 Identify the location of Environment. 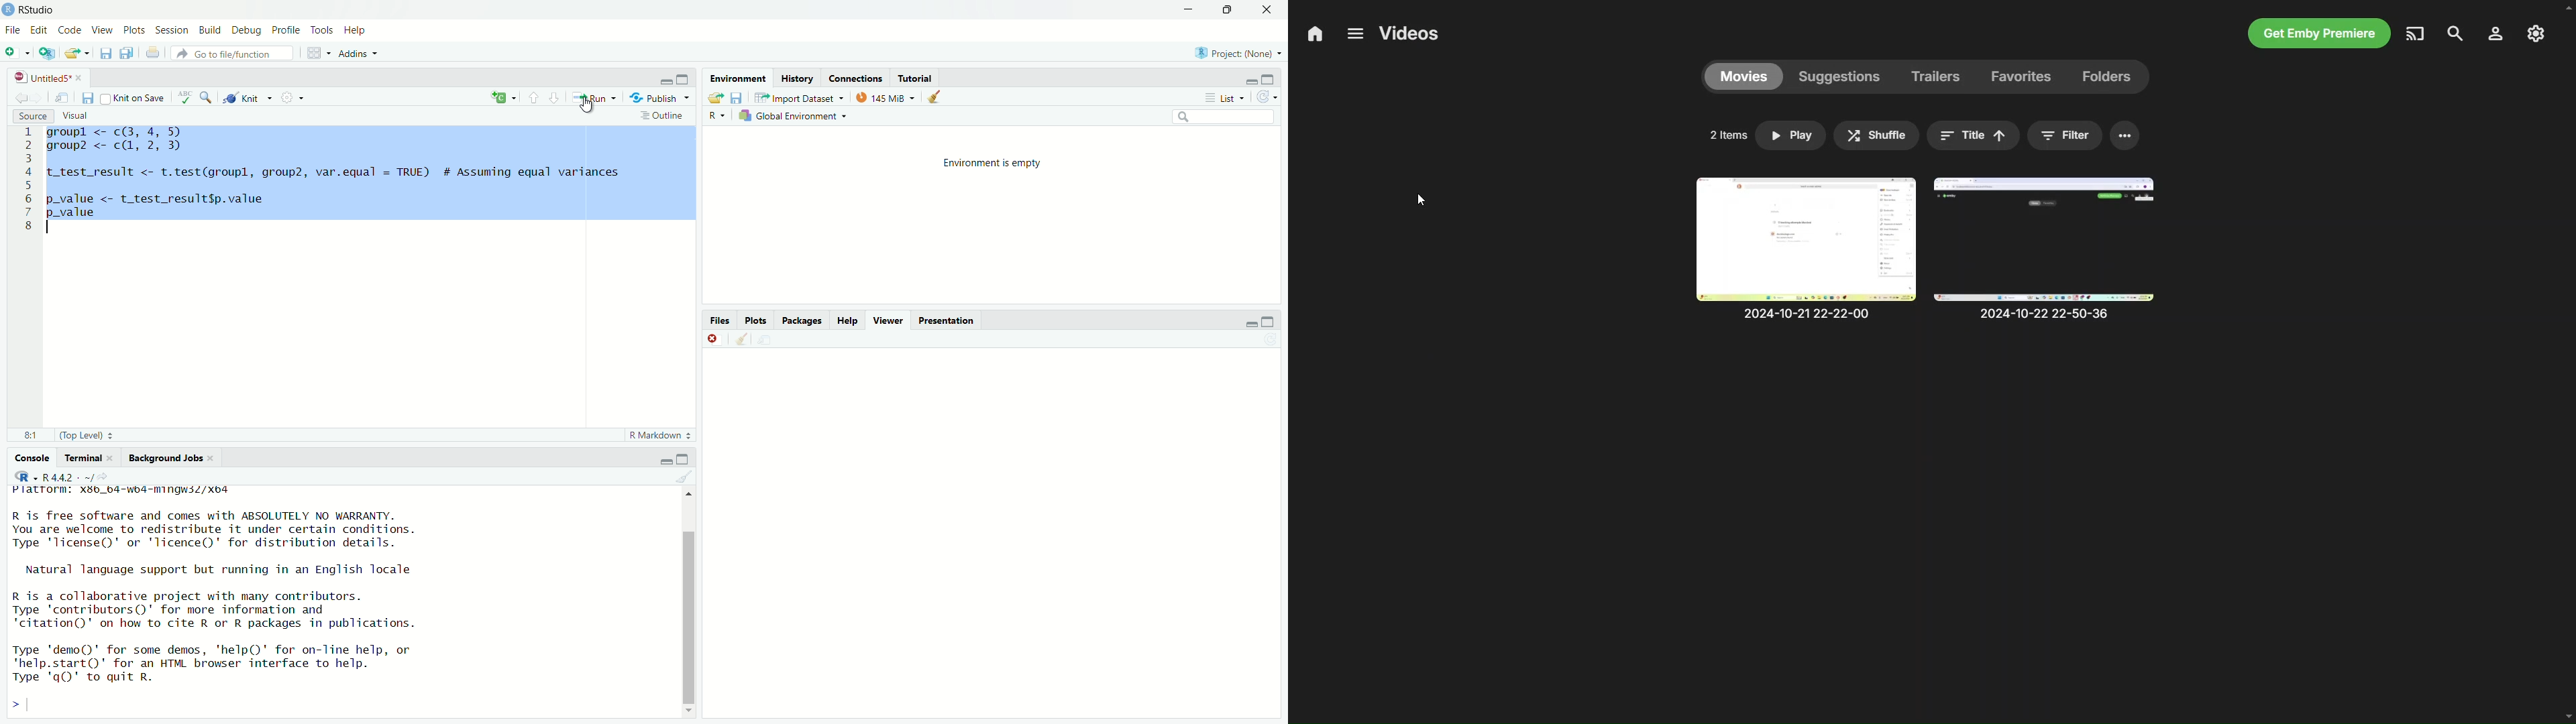
(735, 77).